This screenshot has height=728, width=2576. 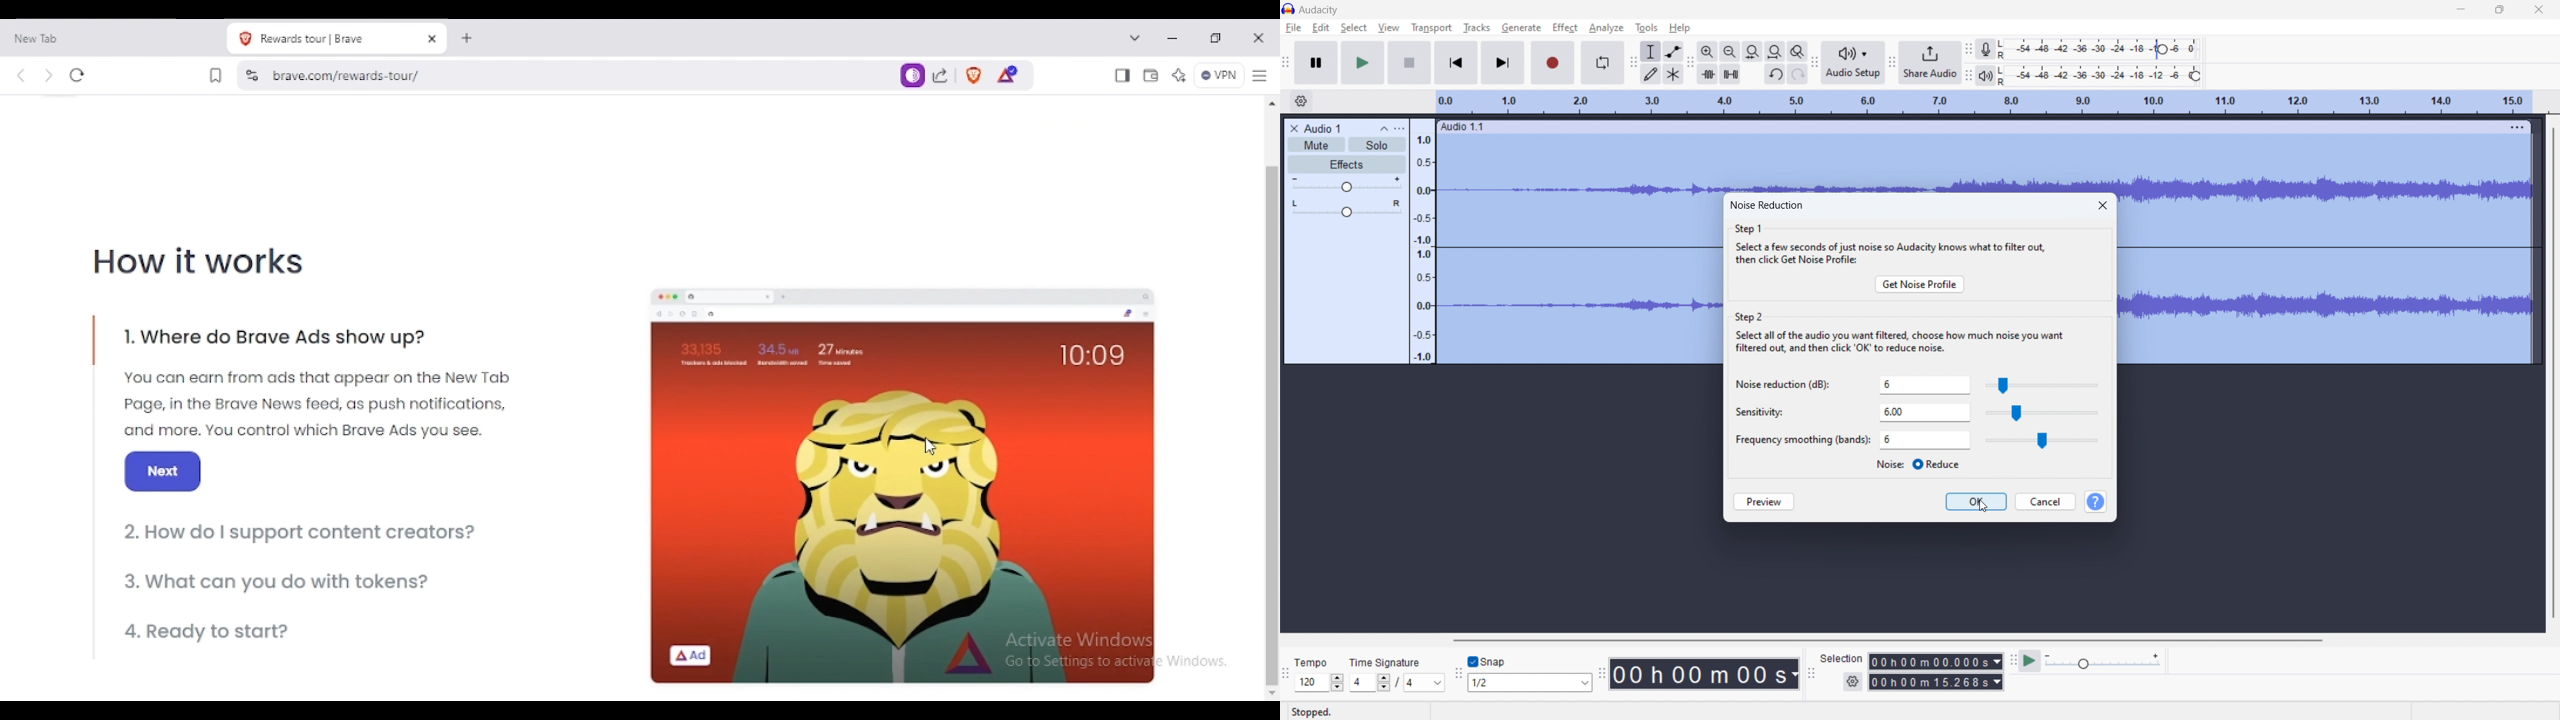 What do you see at coordinates (1009, 74) in the screenshot?
I see `brave rewards panel` at bounding box center [1009, 74].